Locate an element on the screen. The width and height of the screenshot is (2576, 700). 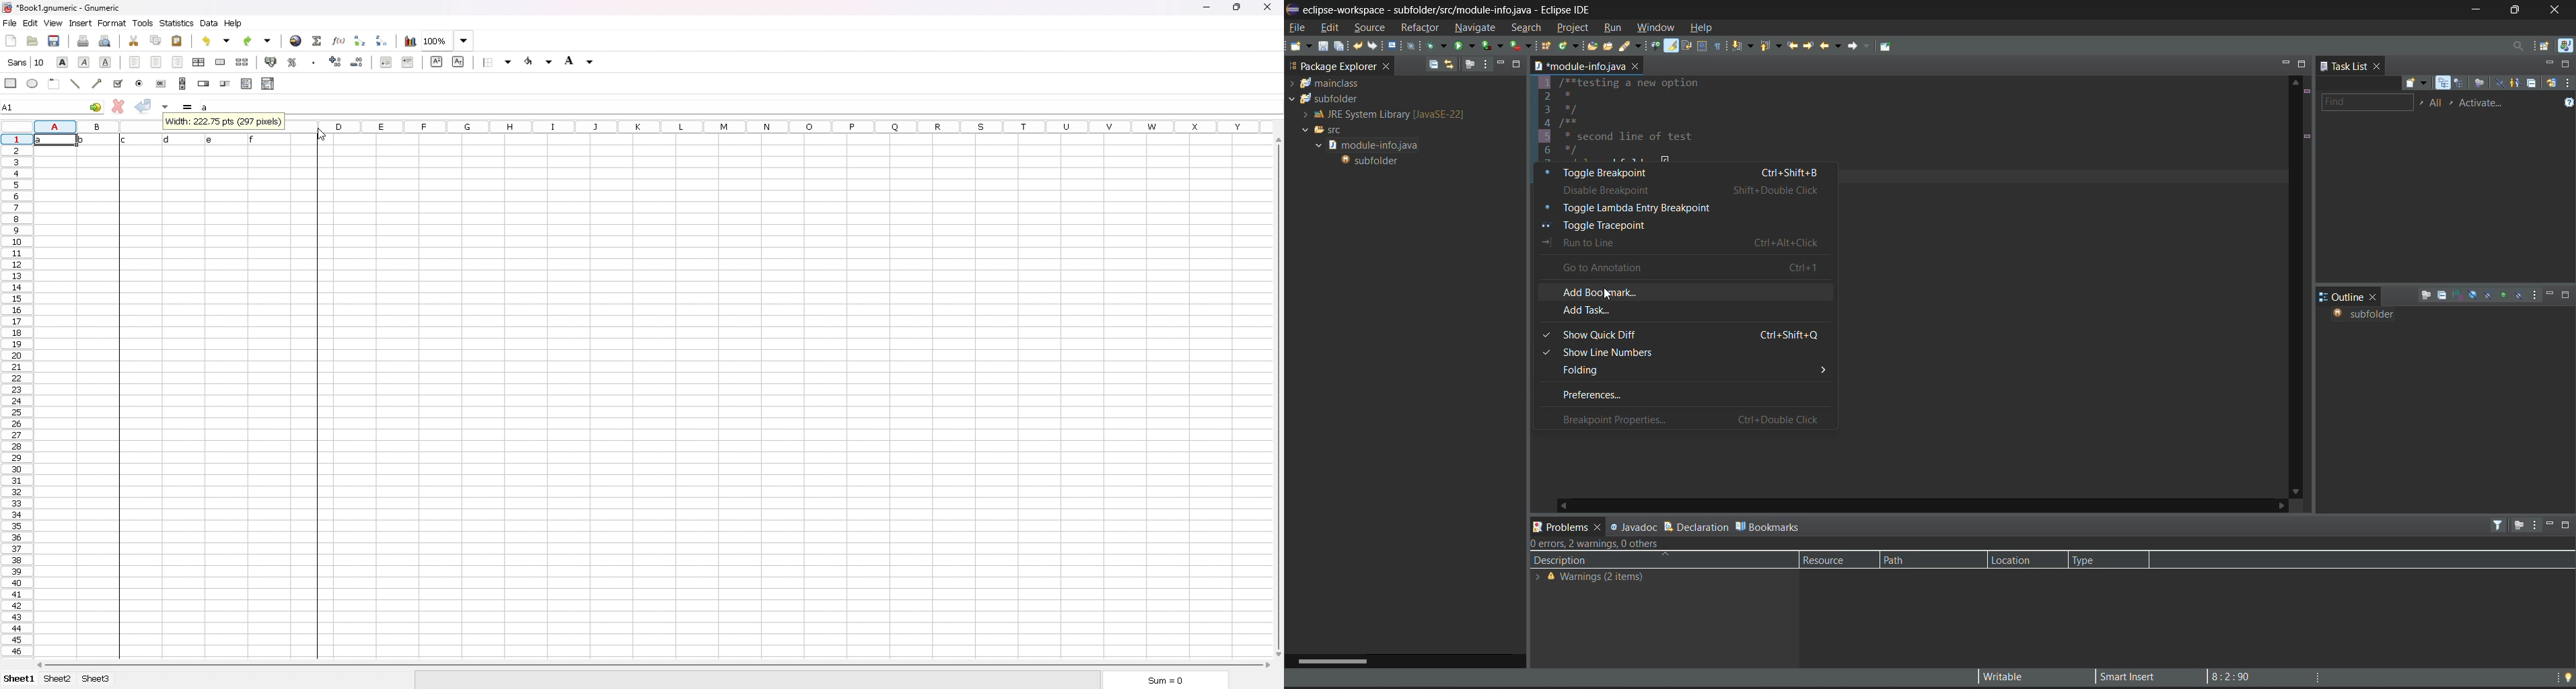
view menu is located at coordinates (2568, 82).